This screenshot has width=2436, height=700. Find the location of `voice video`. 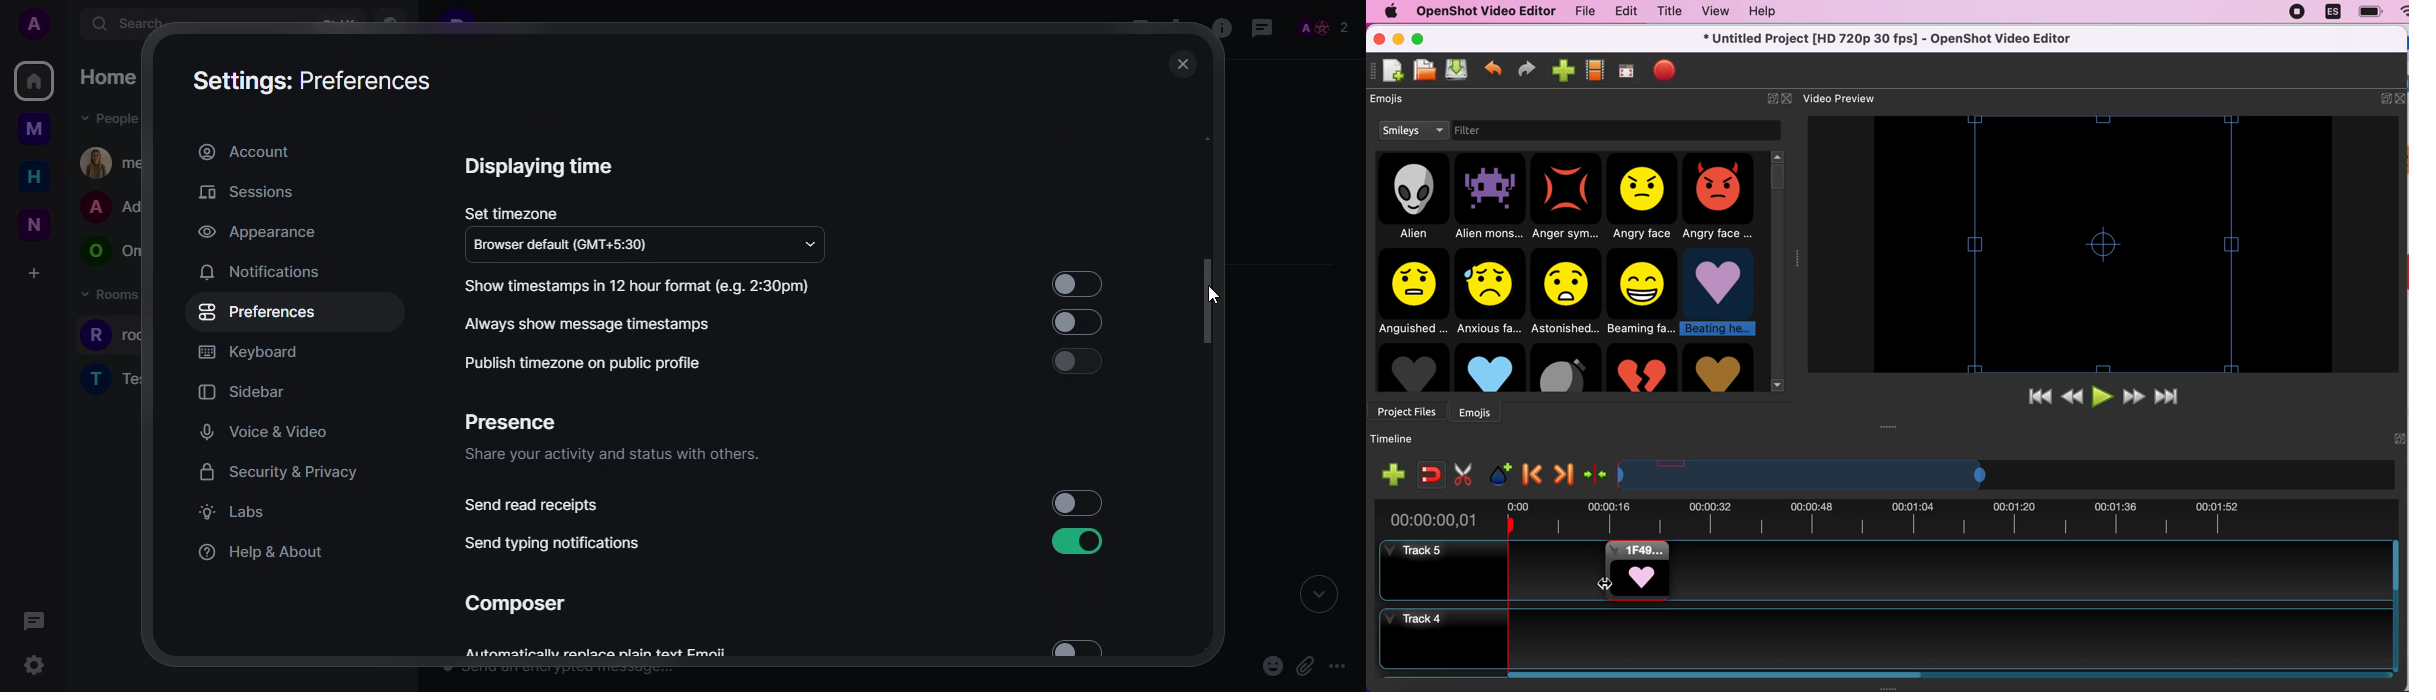

voice video is located at coordinates (265, 432).